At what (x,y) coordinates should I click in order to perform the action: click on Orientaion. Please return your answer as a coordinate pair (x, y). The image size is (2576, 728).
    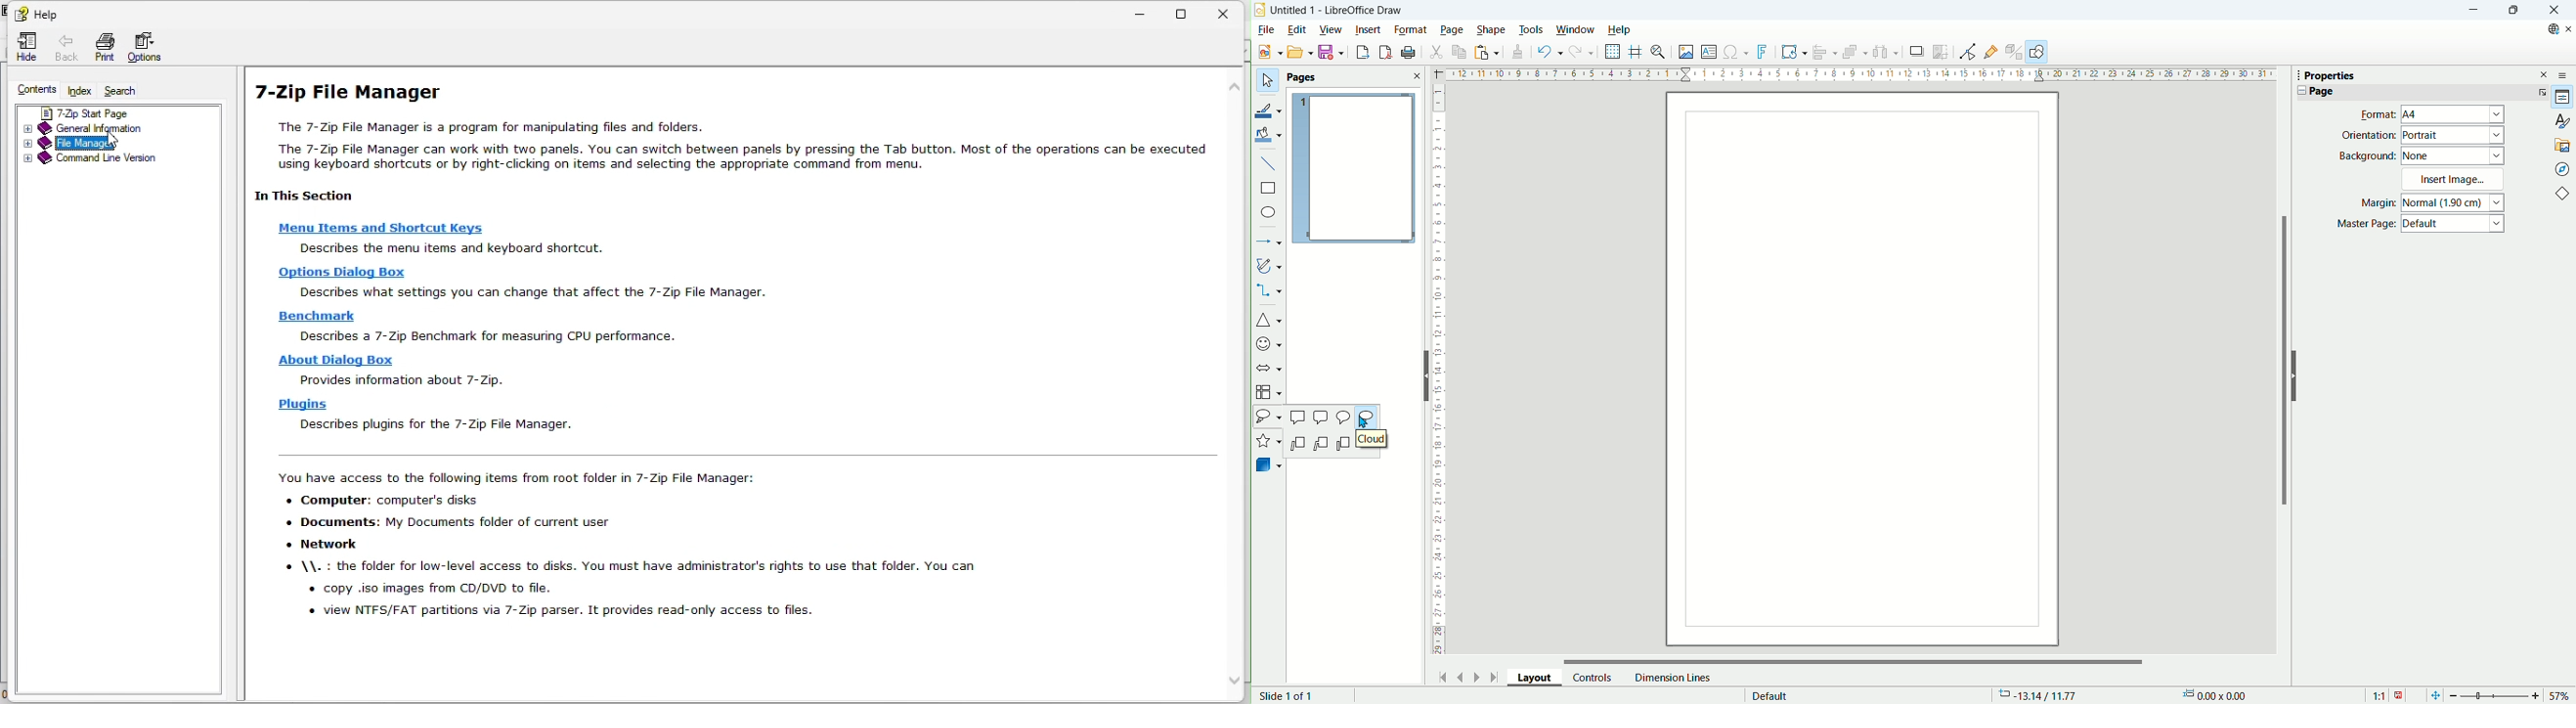
    Looking at the image, I should click on (2369, 135).